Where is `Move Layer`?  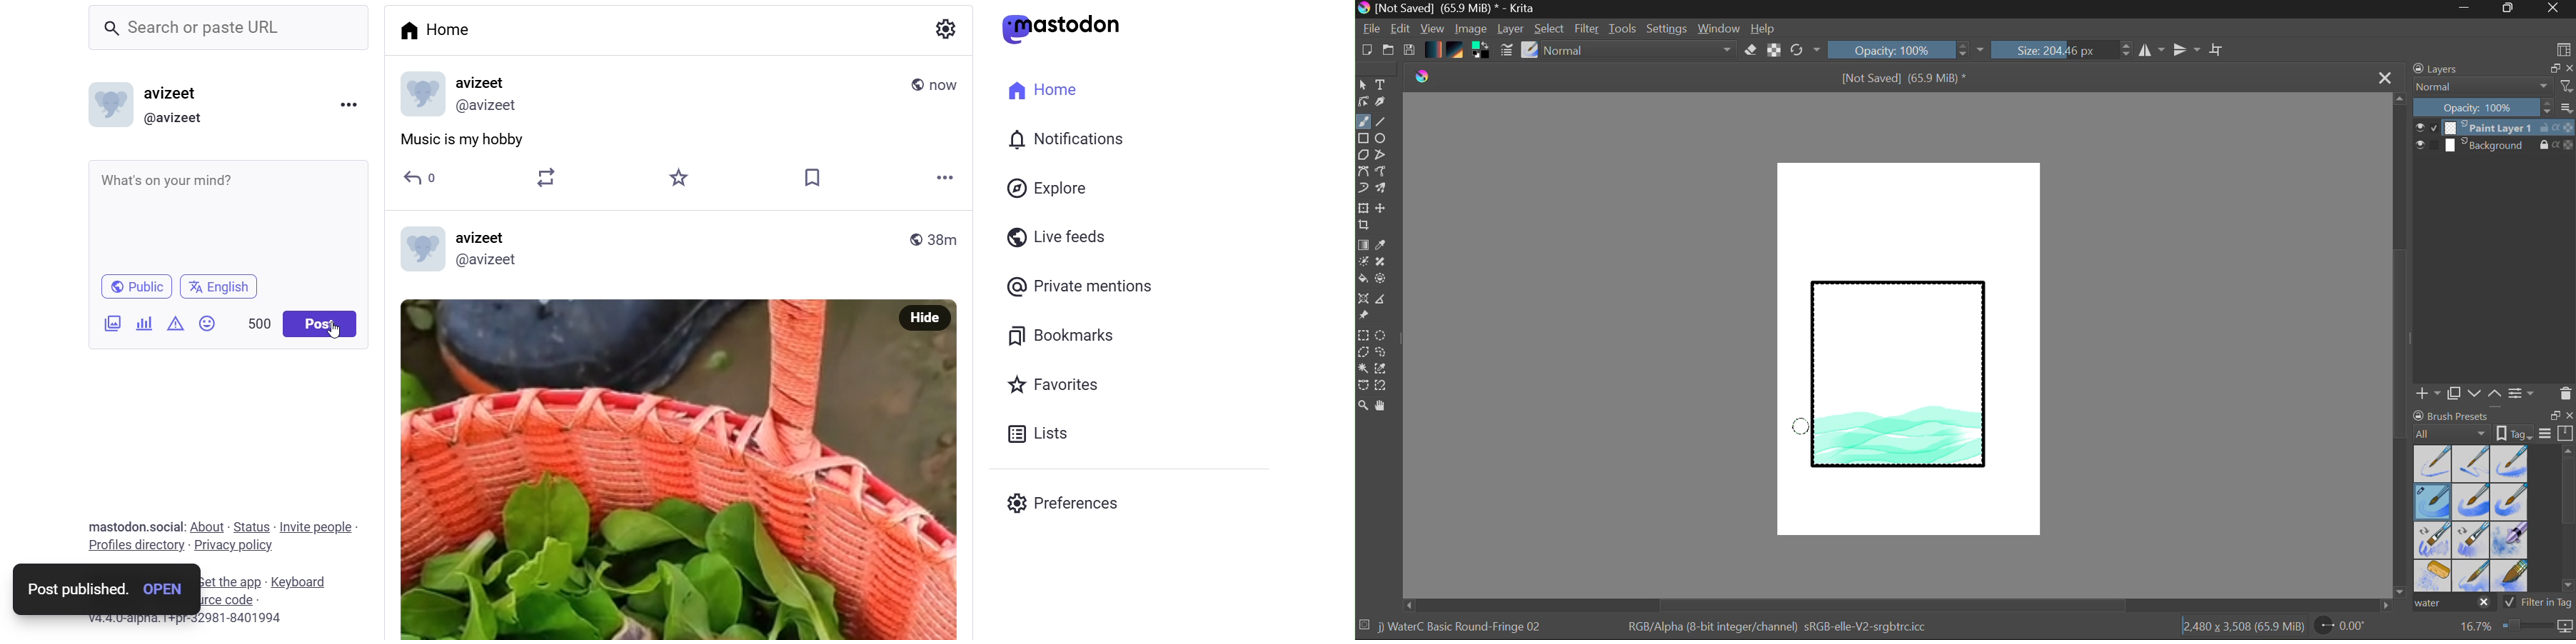
Move Layer is located at coordinates (1382, 208).